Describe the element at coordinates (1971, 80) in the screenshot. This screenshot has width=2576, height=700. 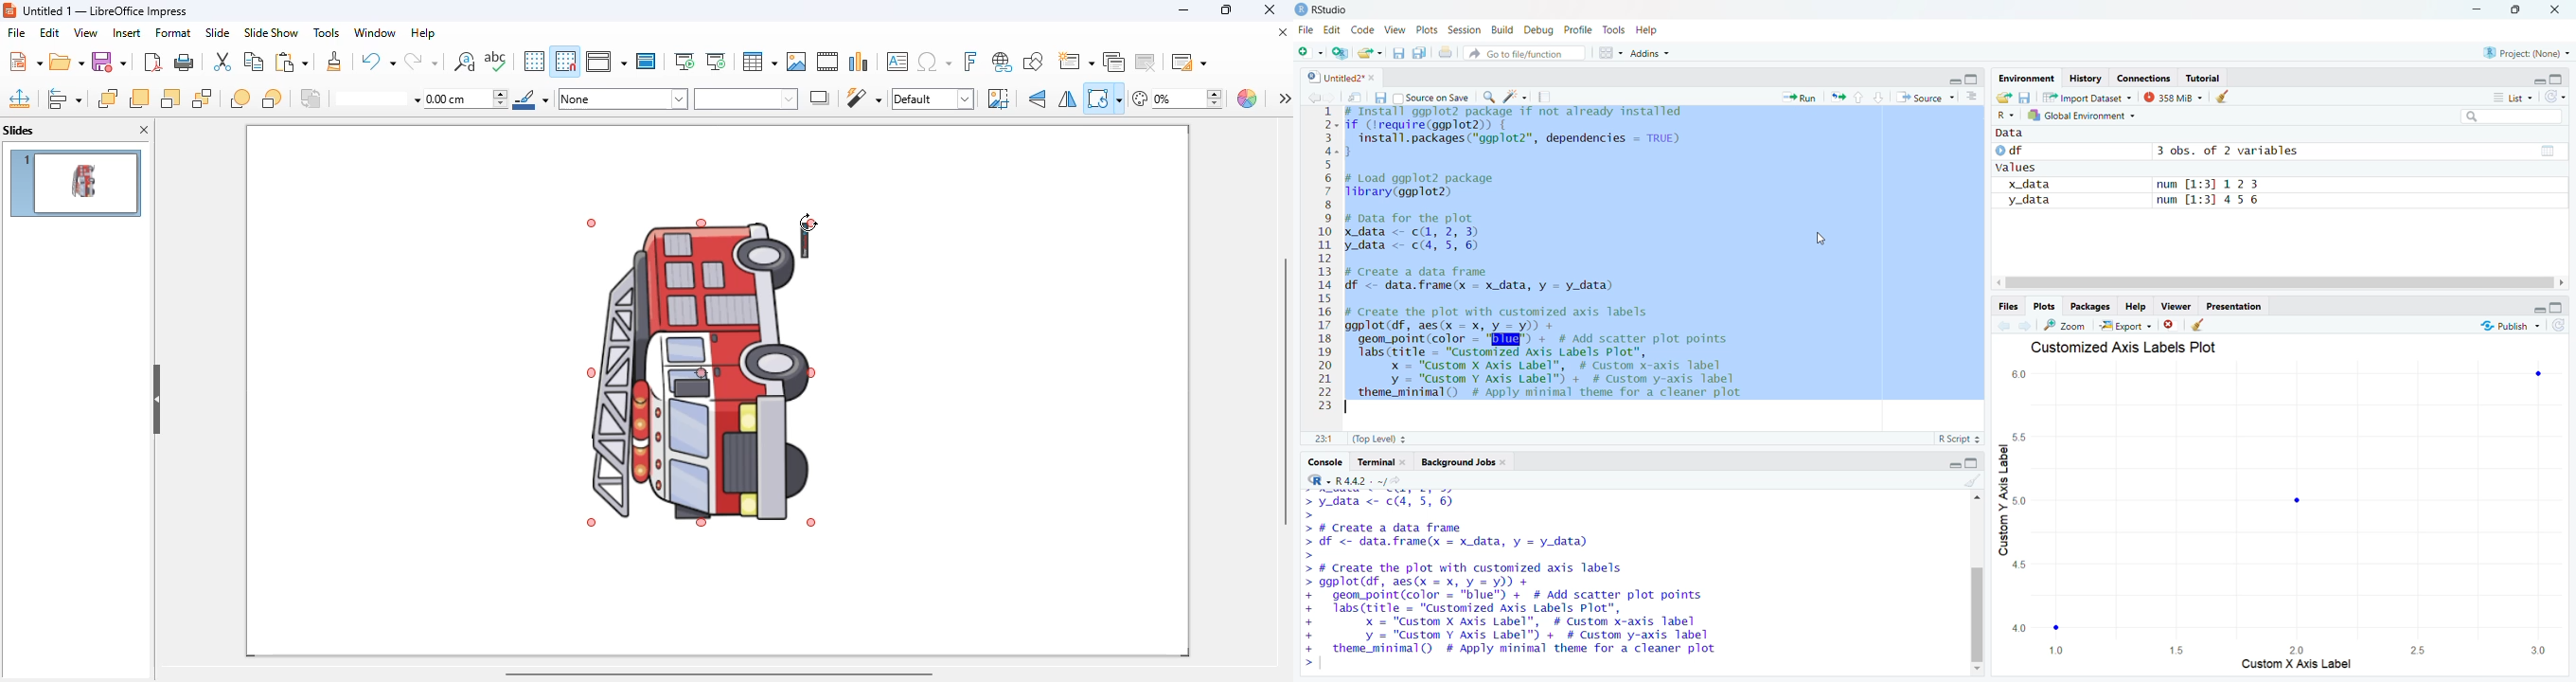
I see `maximise` at that location.